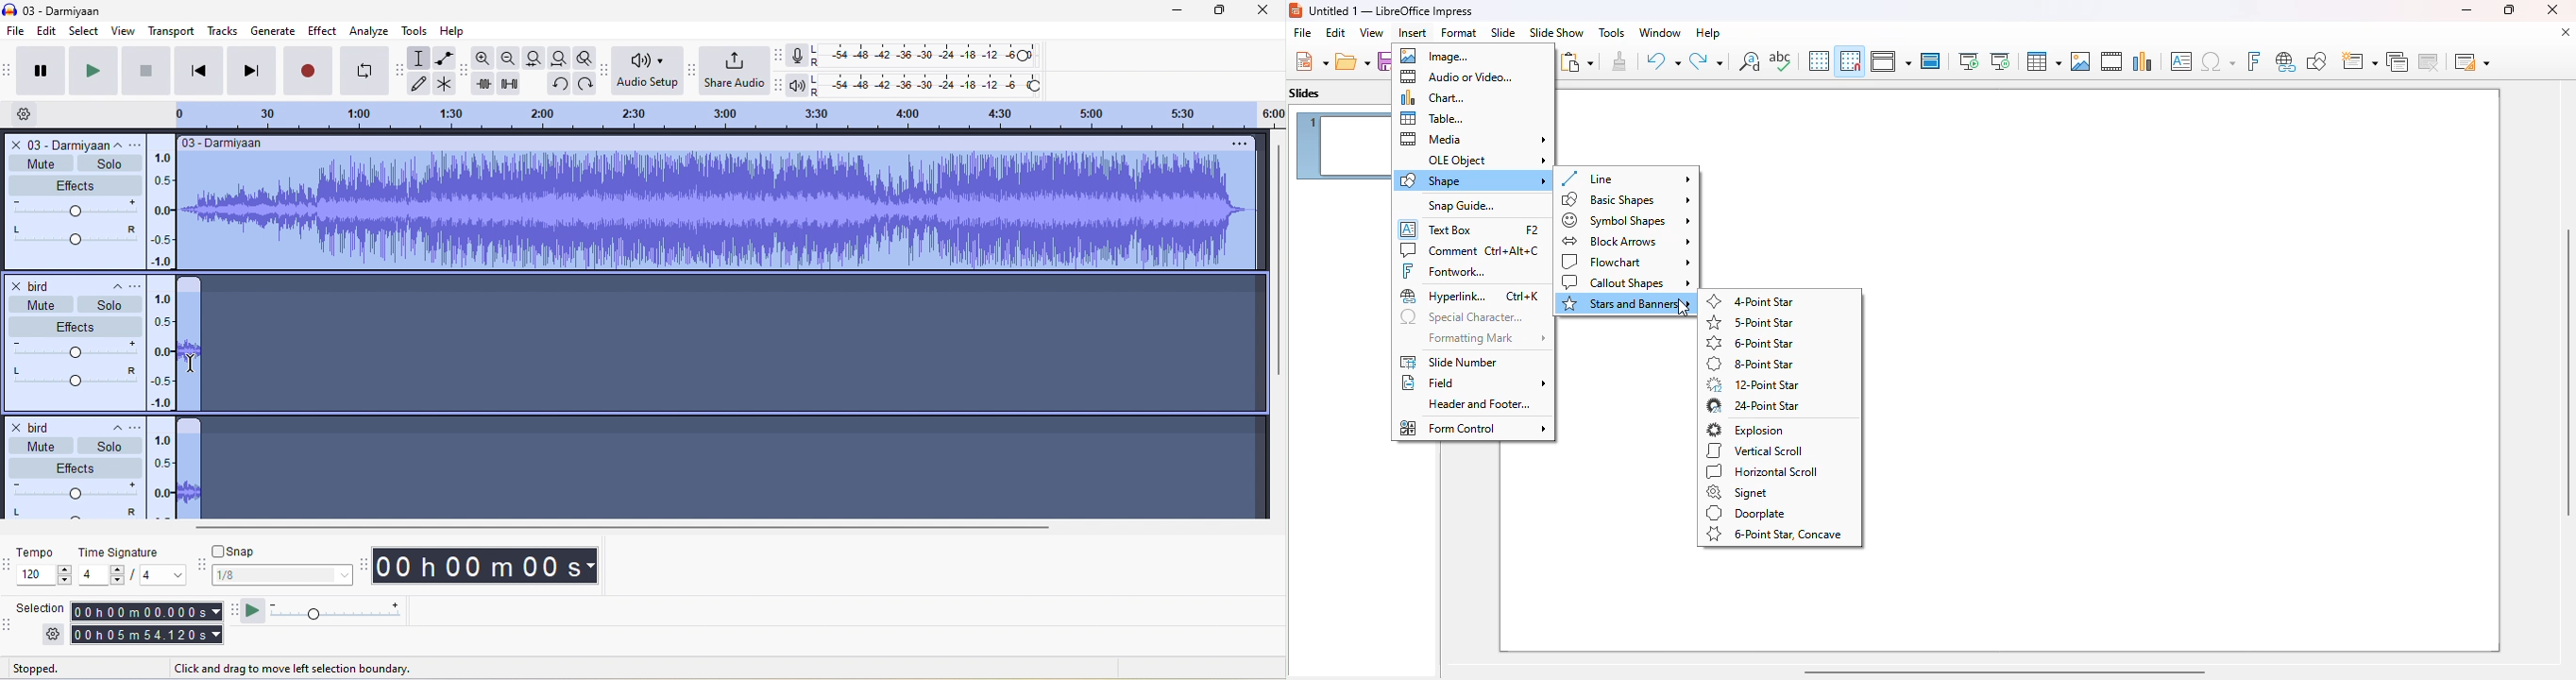 The width and height of the screenshot is (2576, 700). What do you see at coordinates (160, 477) in the screenshot?
I see `linear` at bounding box center [160, 477].